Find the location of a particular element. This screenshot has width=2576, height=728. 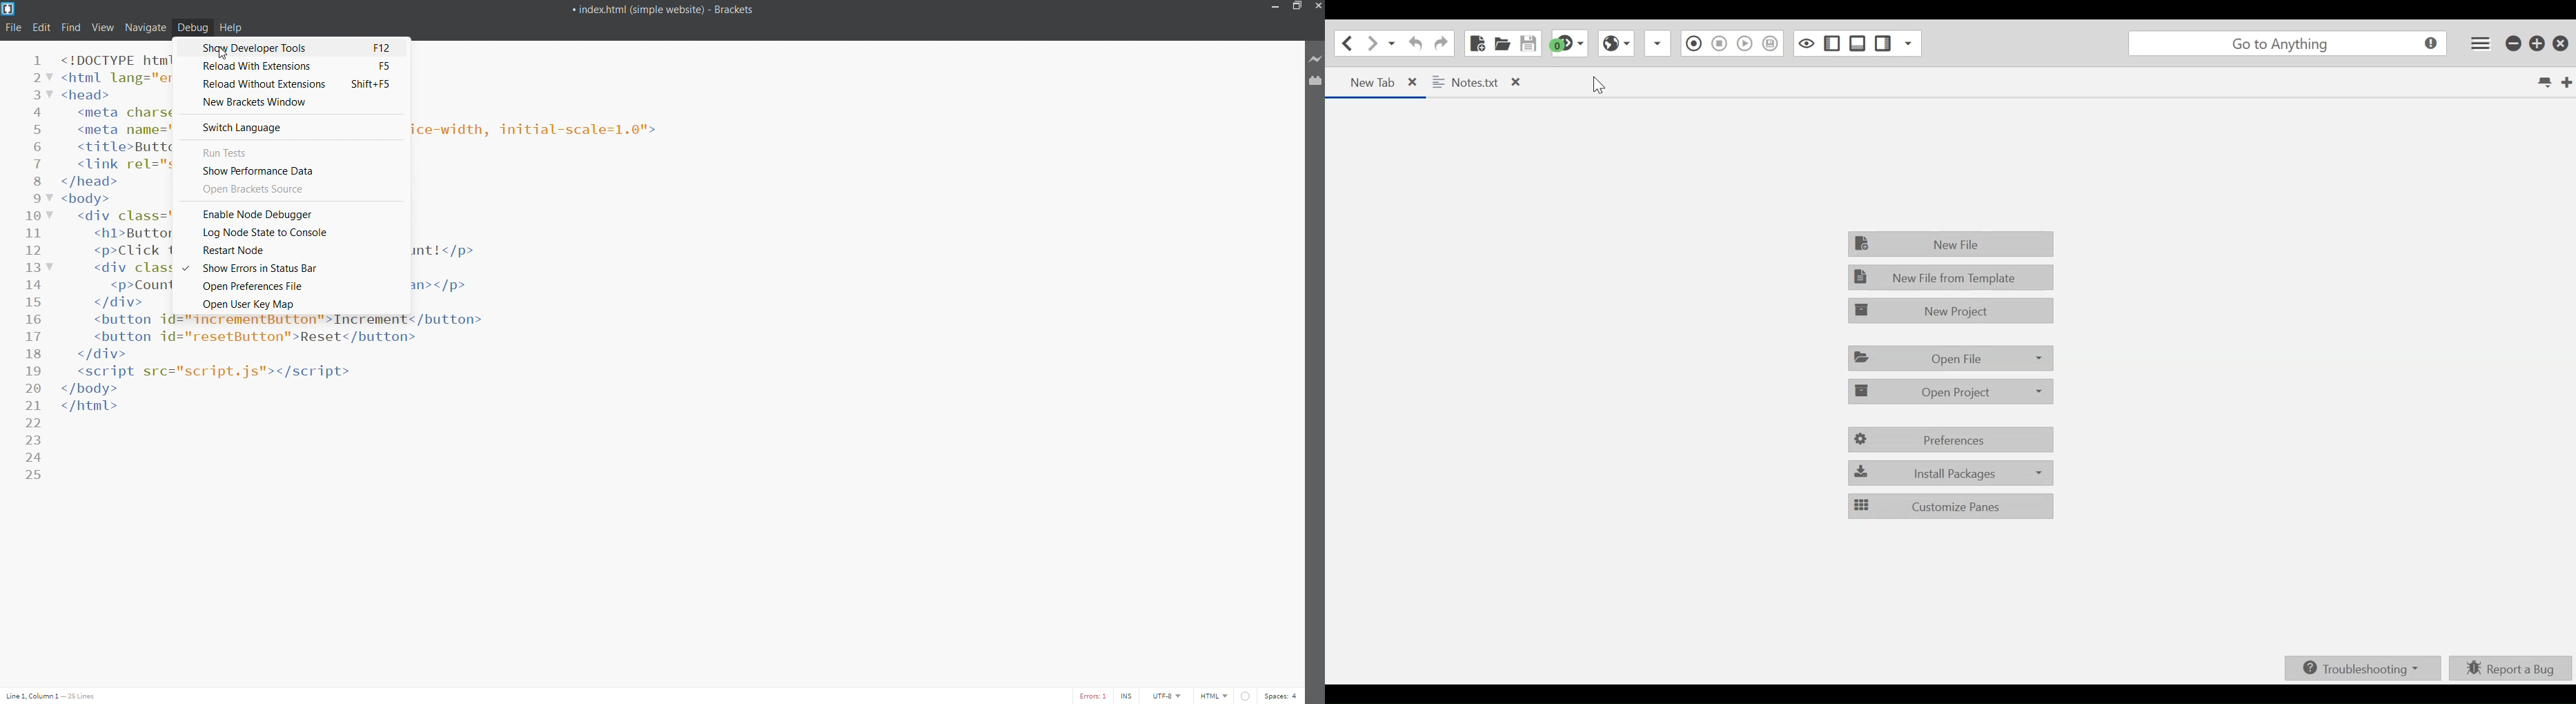

show performance data is located at coordinates (290, 171).